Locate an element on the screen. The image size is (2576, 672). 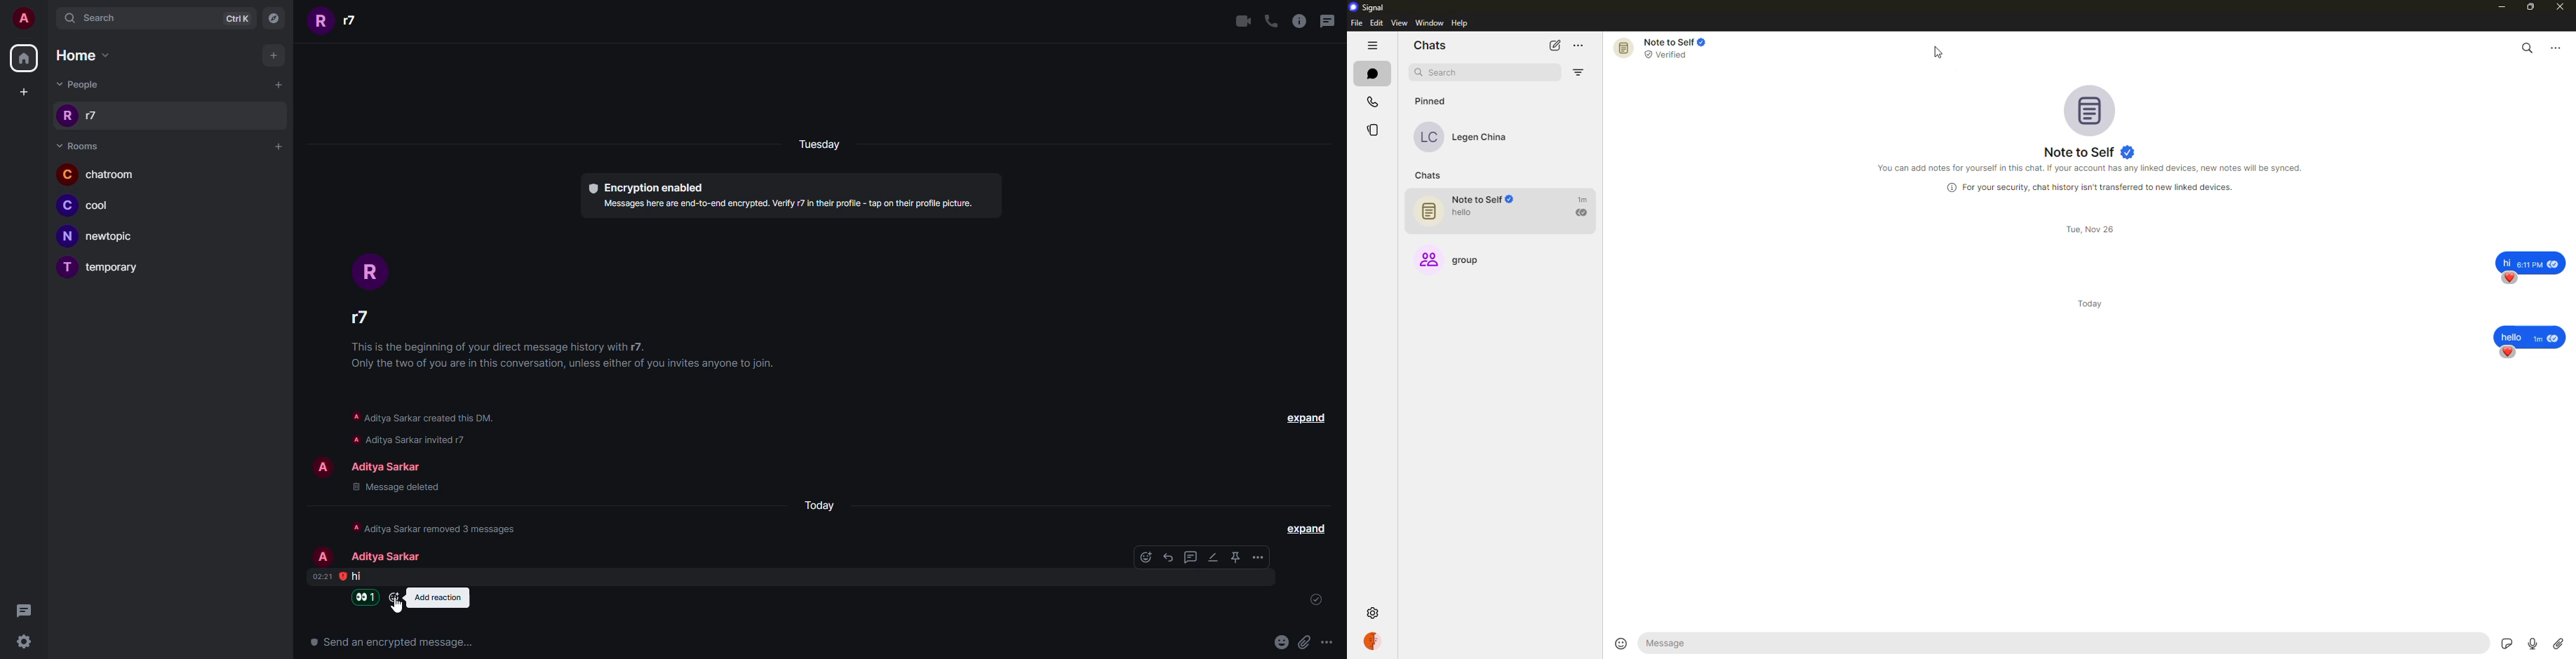
day is located at coordinates (2093, 229).